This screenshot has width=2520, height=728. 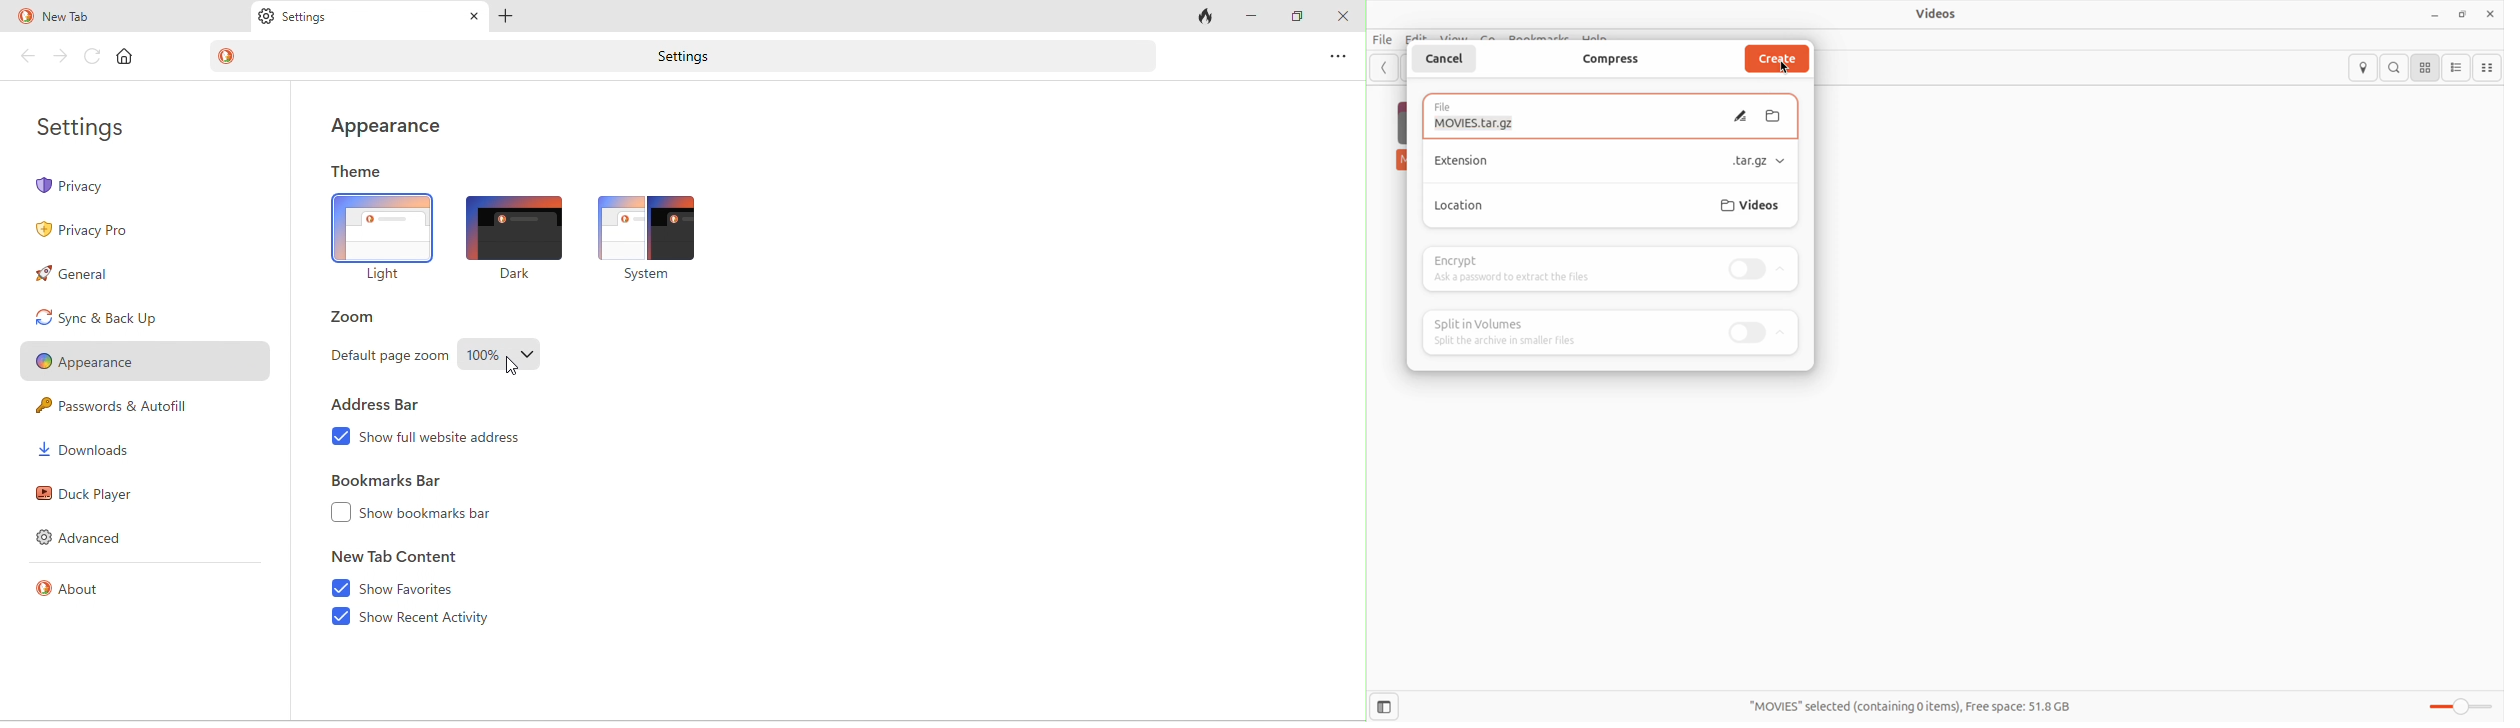 What do you see at coordinates (2456, 704) in the screenshot?
I see `toggle zoom bar` at bounding box center [2456, 704].